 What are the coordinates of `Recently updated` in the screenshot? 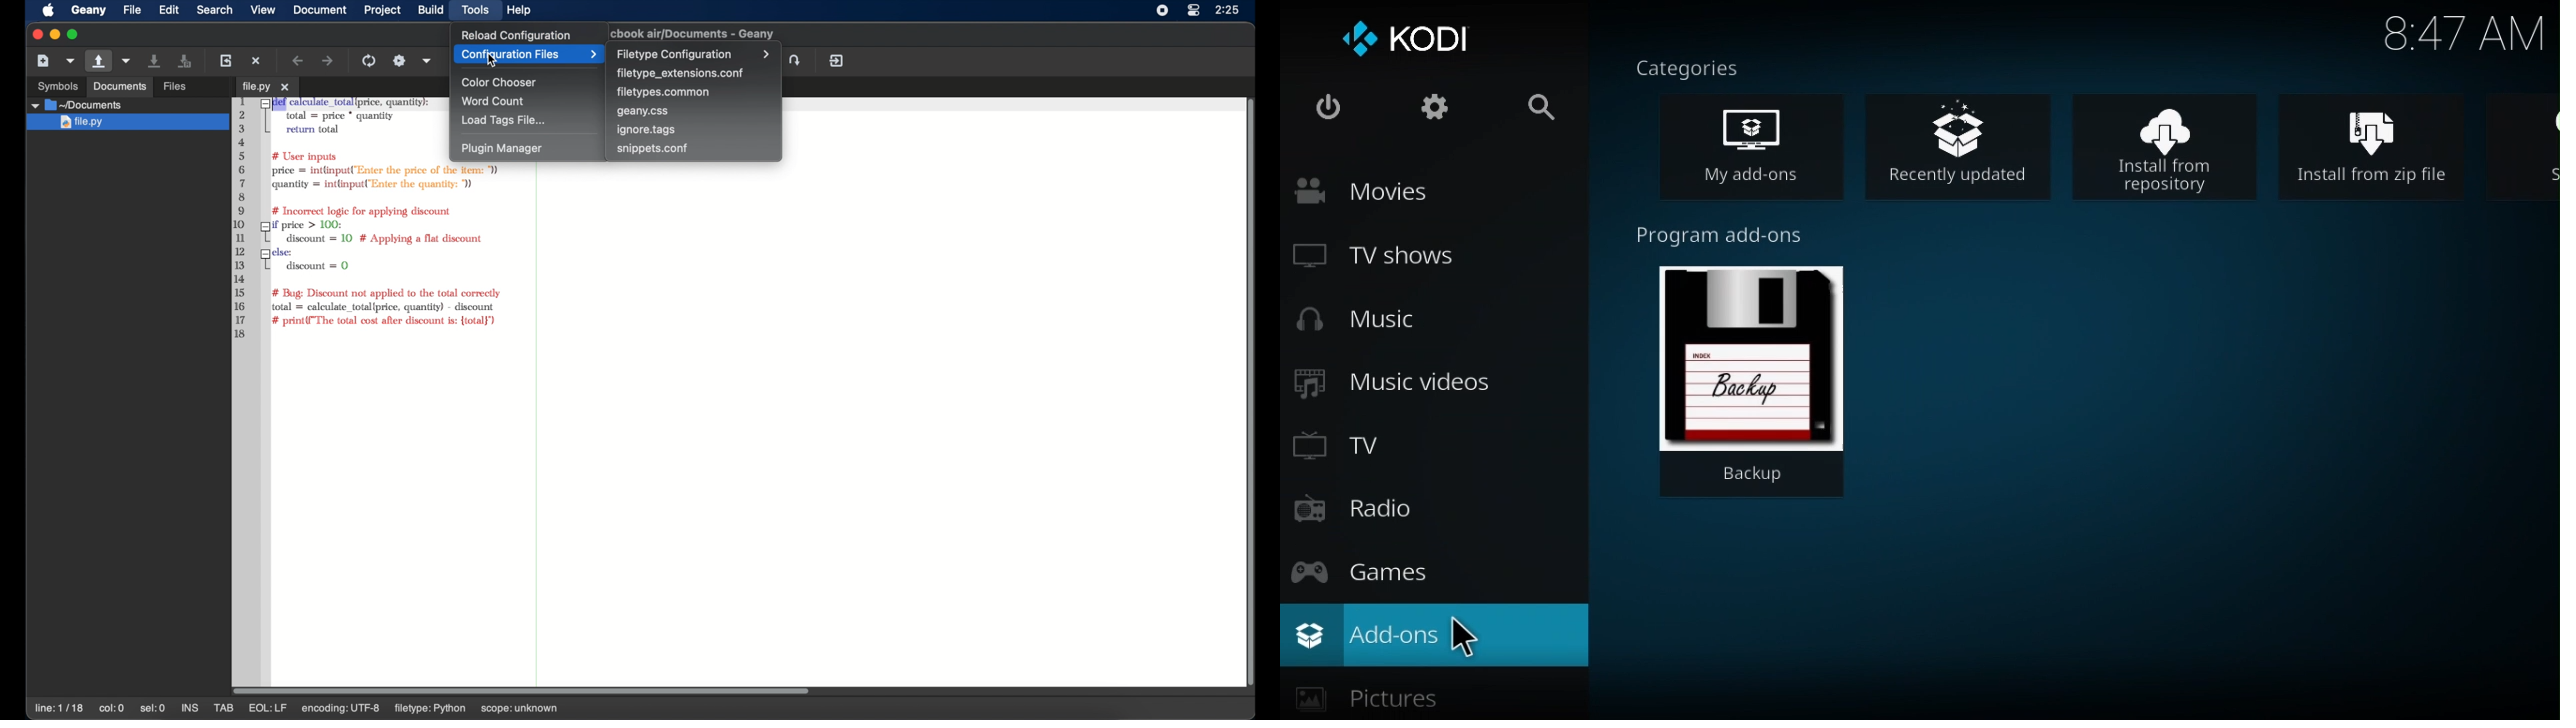 It's located at (1957, 142).